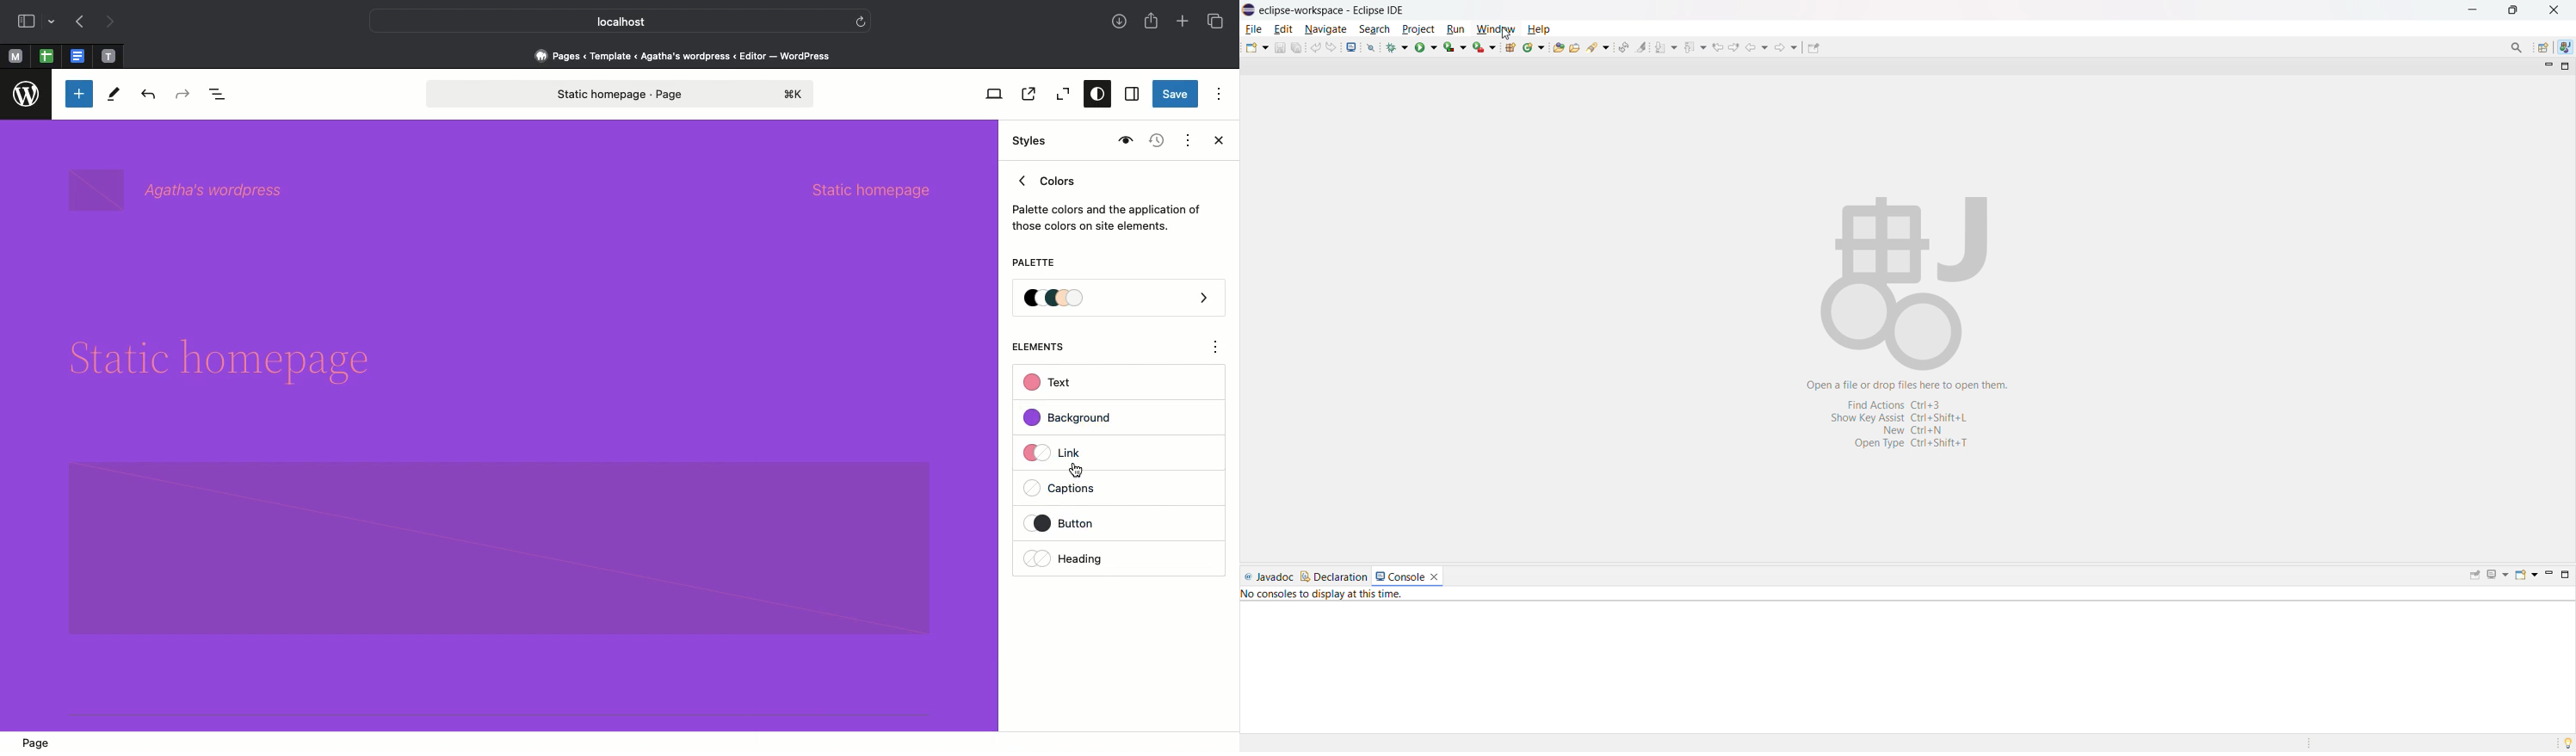  Describe the element at coordinates (109, 57) in the screenshot. I see `Pinned tab` at that location.